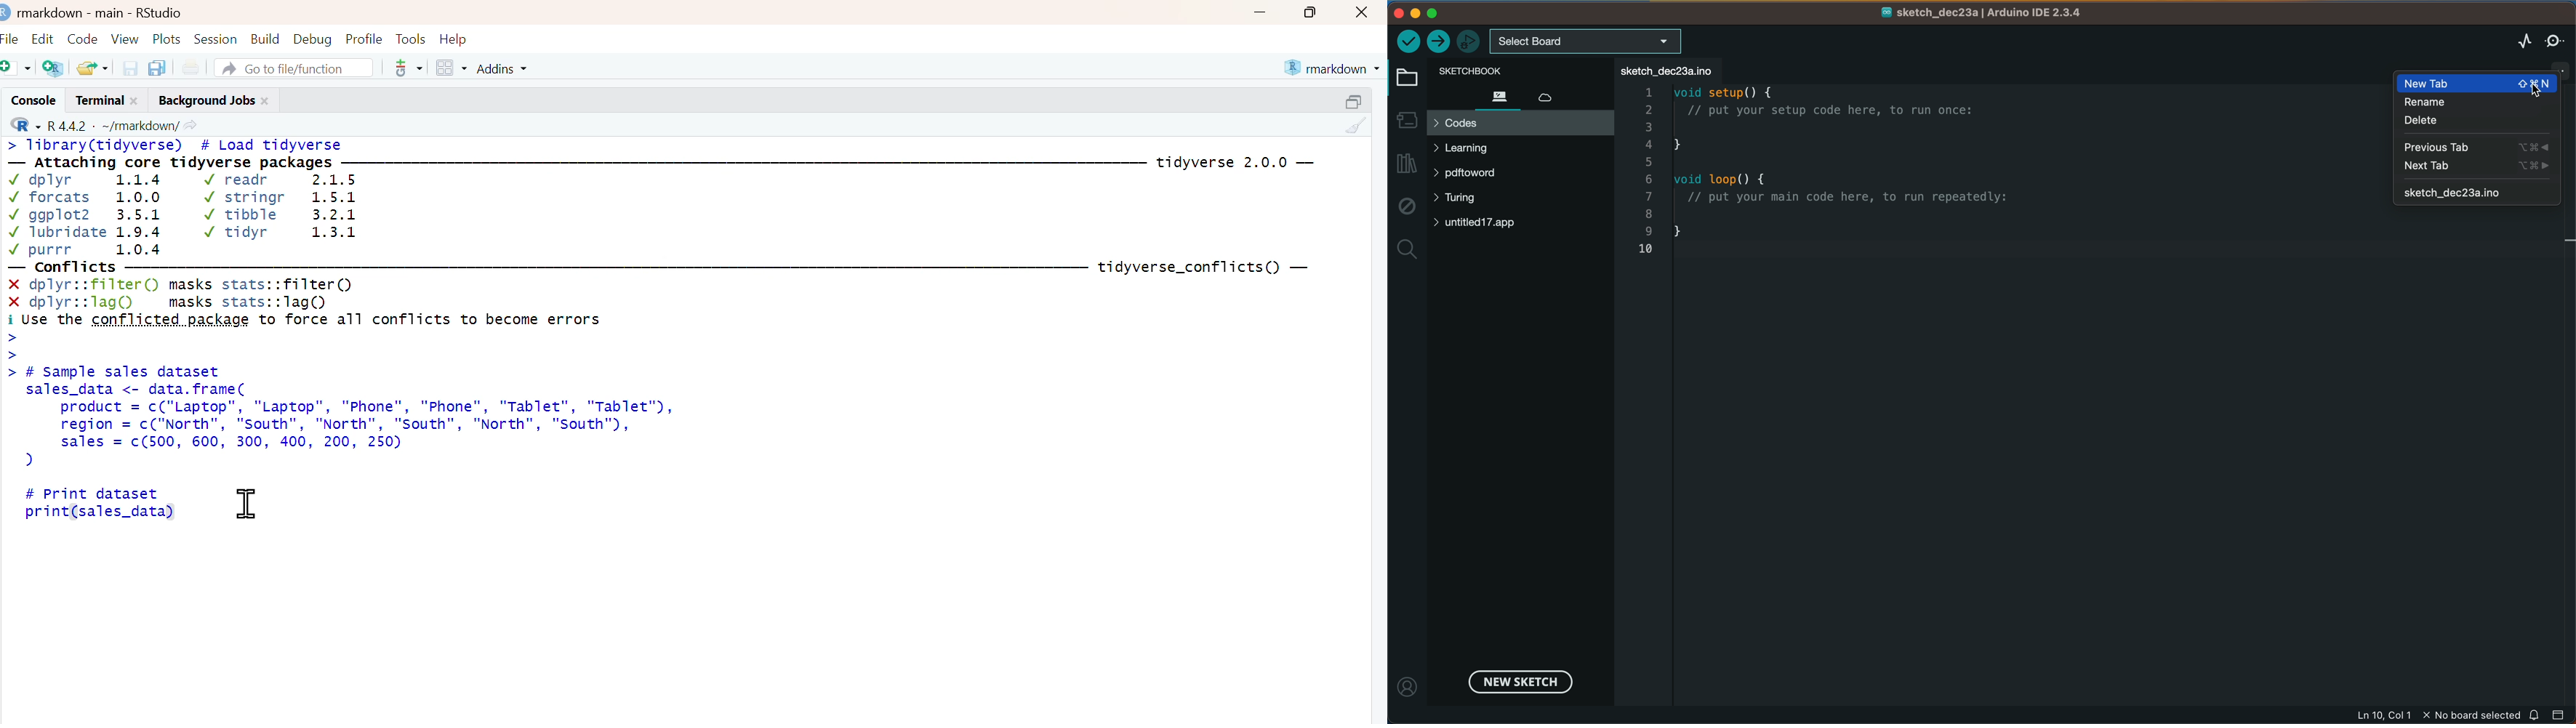 Image resolution: width=2576 pixels, height=728 pixels. What do you see at coordinates (1409, 78) in the screenshot?
I see `folder` at bounding box center [1409, 78].